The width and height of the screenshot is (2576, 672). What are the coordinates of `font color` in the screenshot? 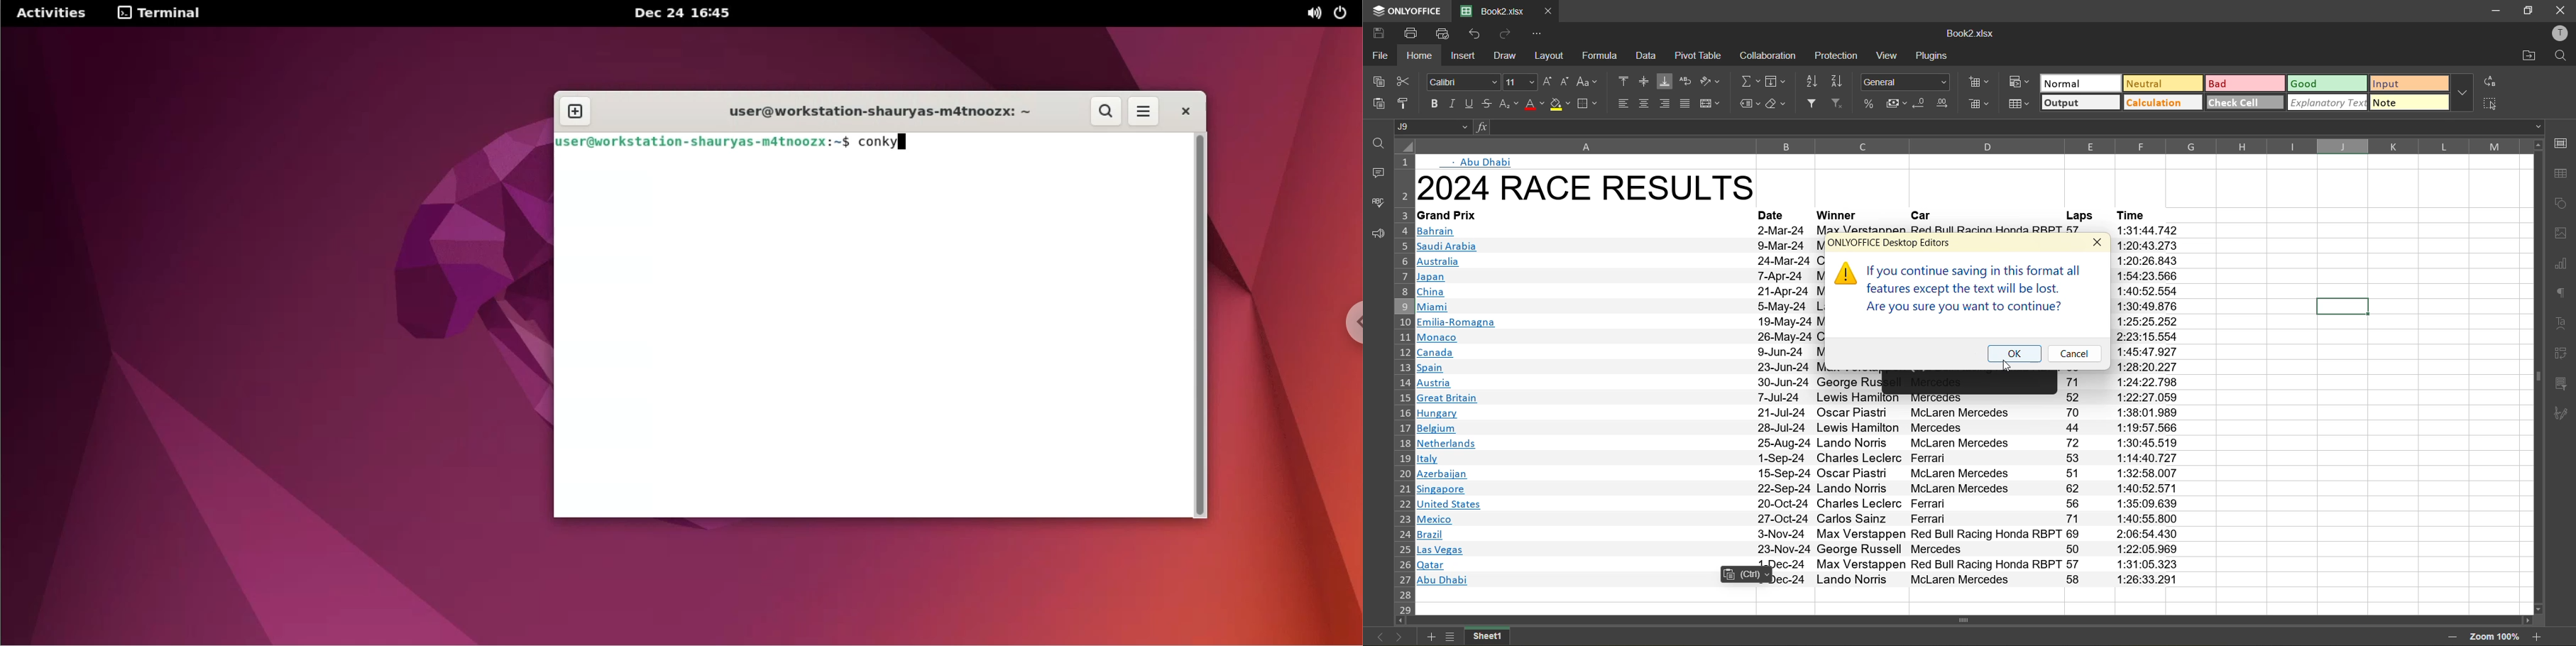 It's located at (1537, 102).